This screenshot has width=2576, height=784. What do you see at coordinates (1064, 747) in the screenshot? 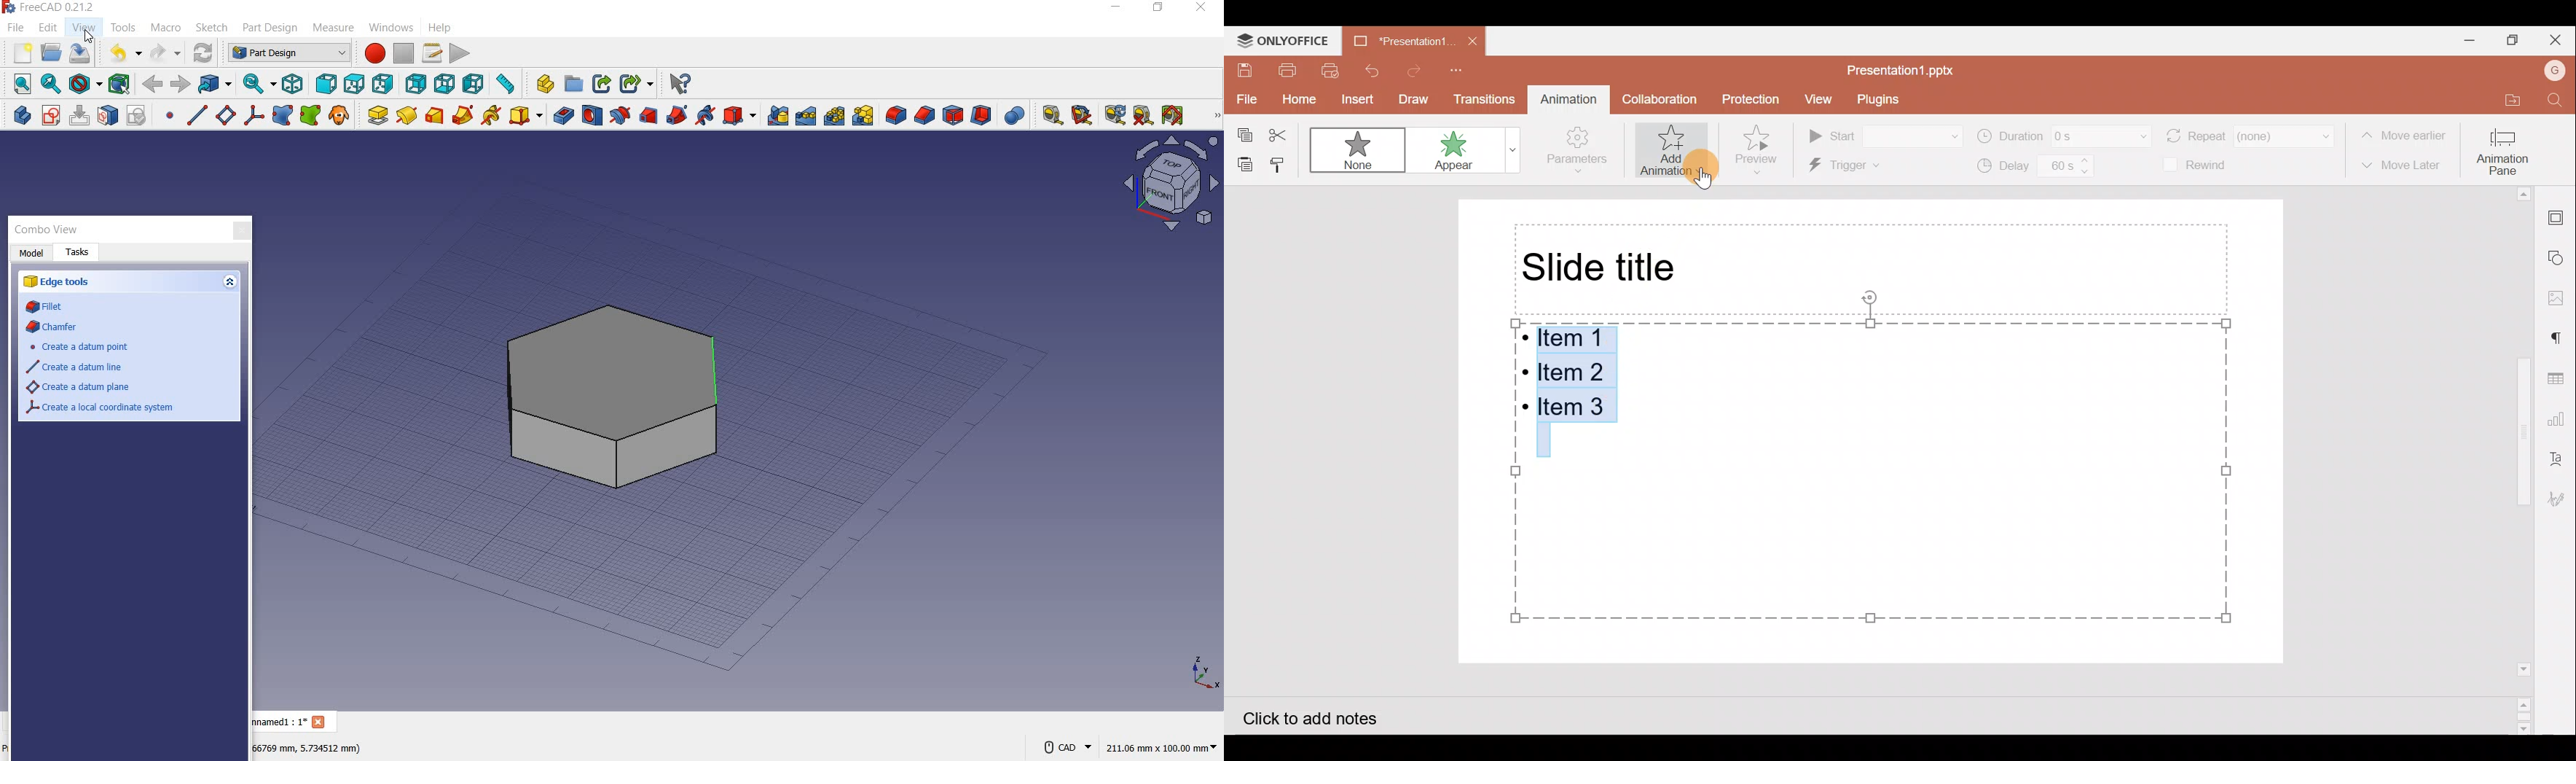
I see `CAD NAVIGATION STYLE` at bounding box center [1064, 747].